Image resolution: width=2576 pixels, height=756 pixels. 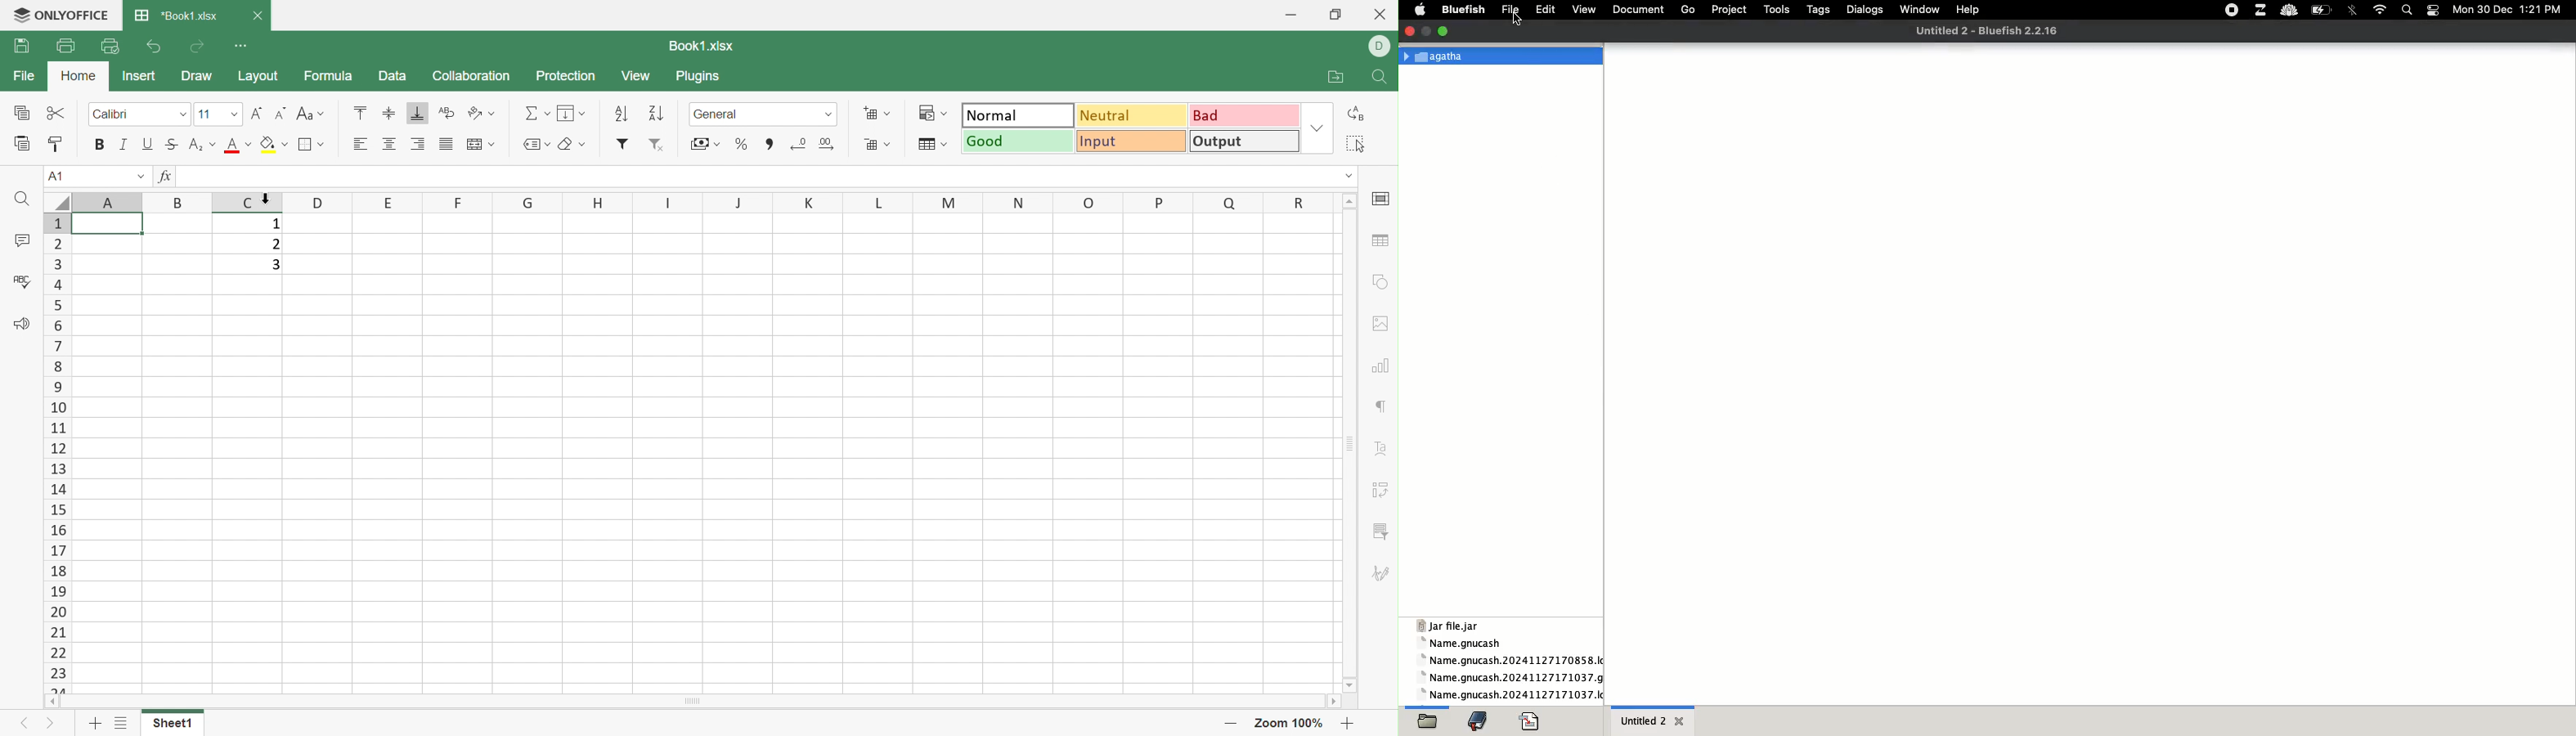 I want to click on Zoom 100%, so click(x=1289, y=724).